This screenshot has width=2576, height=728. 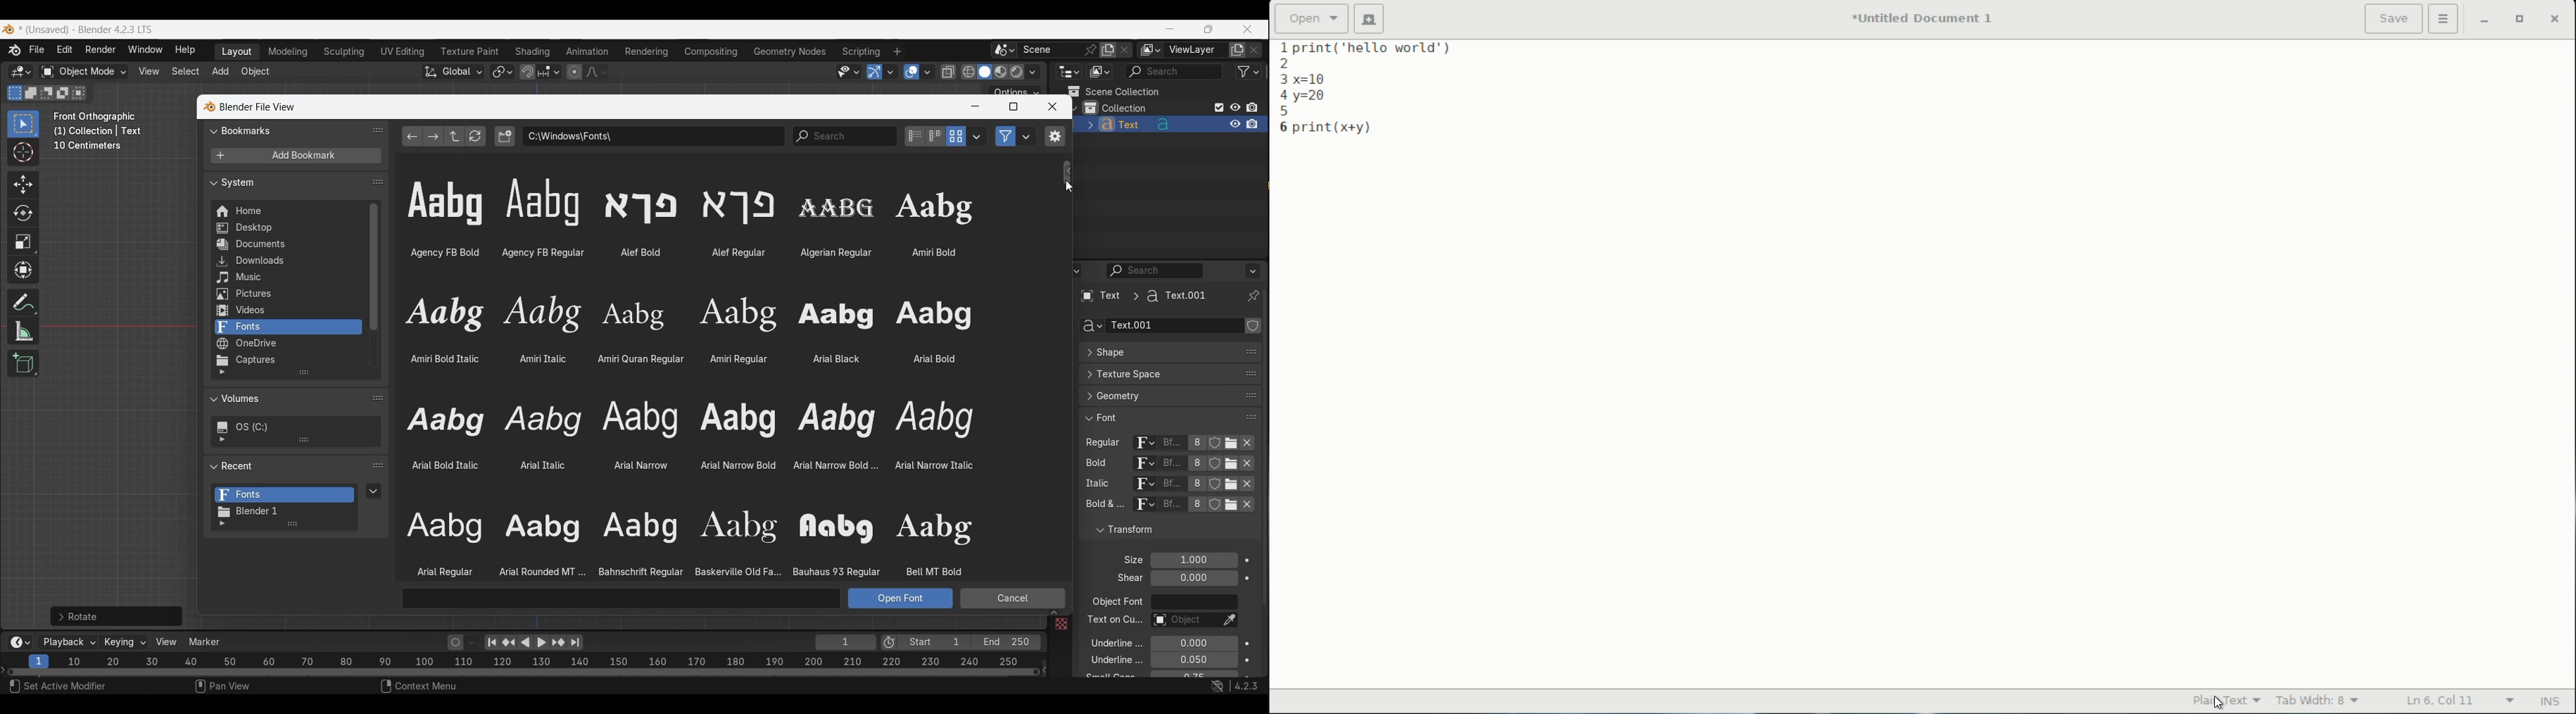 I want to click on Fonts folder, current selection, so click(x=287, y=327).